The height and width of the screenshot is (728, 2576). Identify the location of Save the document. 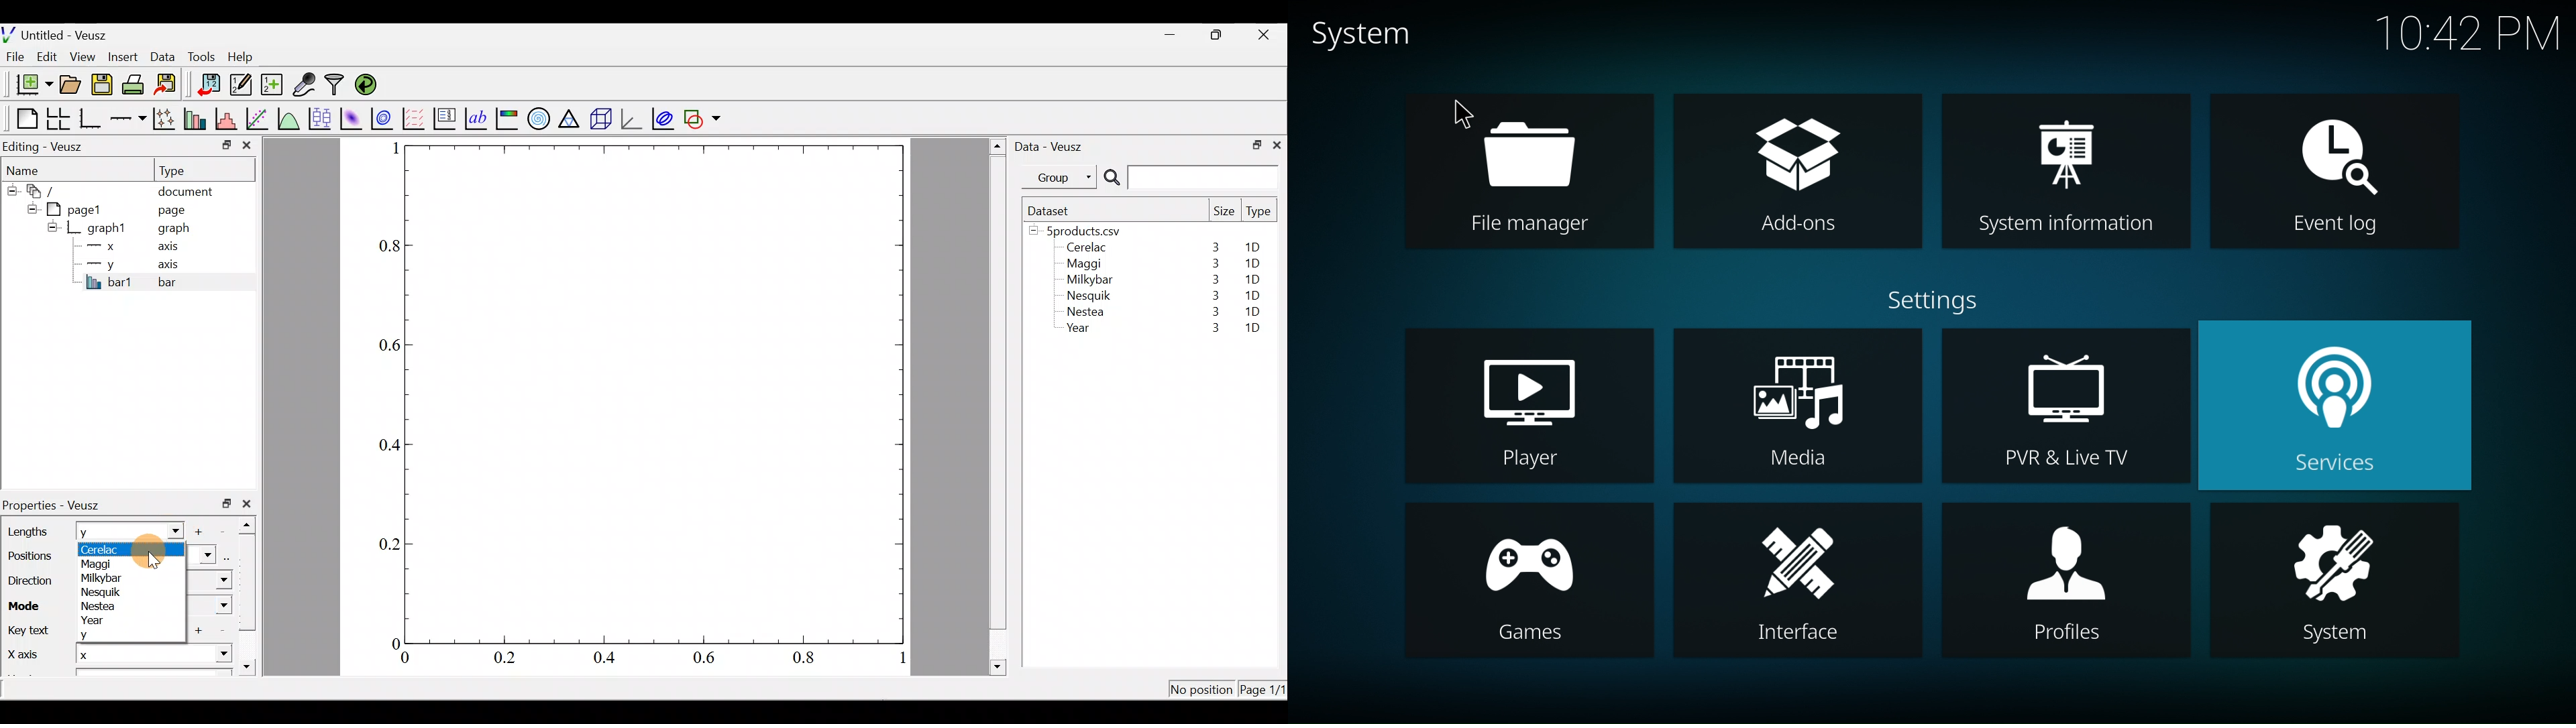
(103, 87).